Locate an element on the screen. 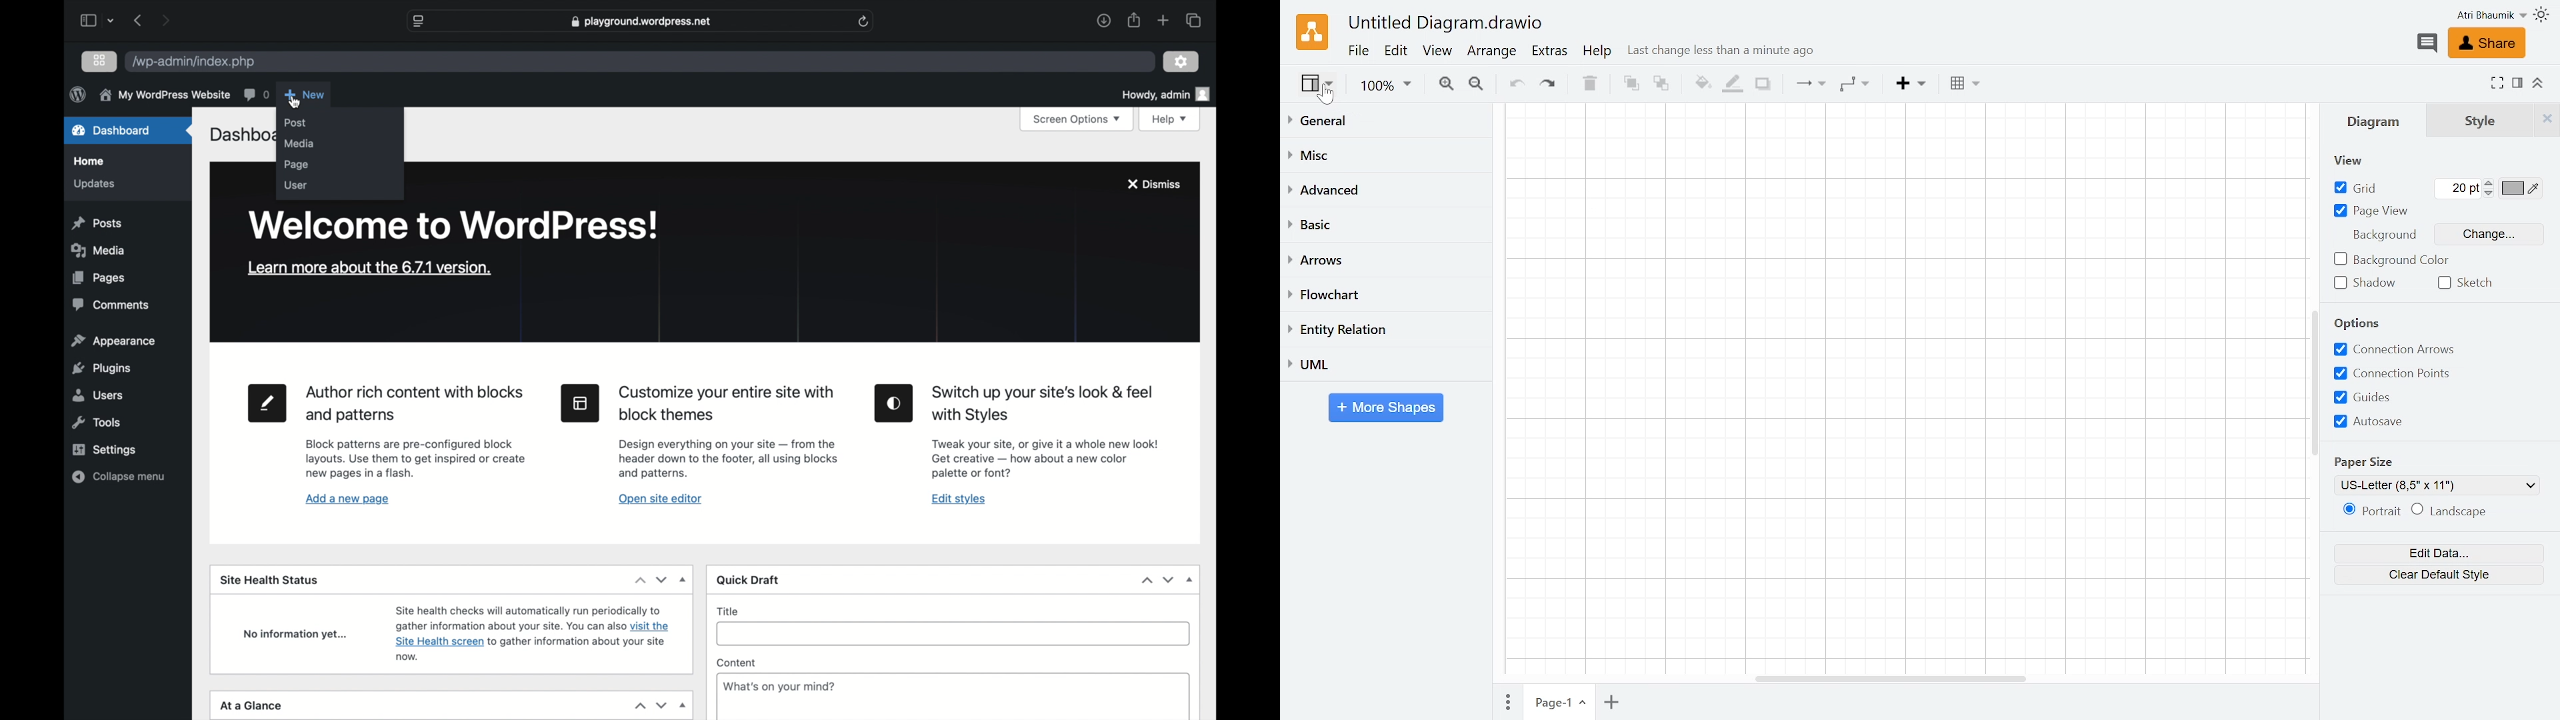 The width and height of the screenshot is (2576, 728). share is located at coordinates (1133, 20).